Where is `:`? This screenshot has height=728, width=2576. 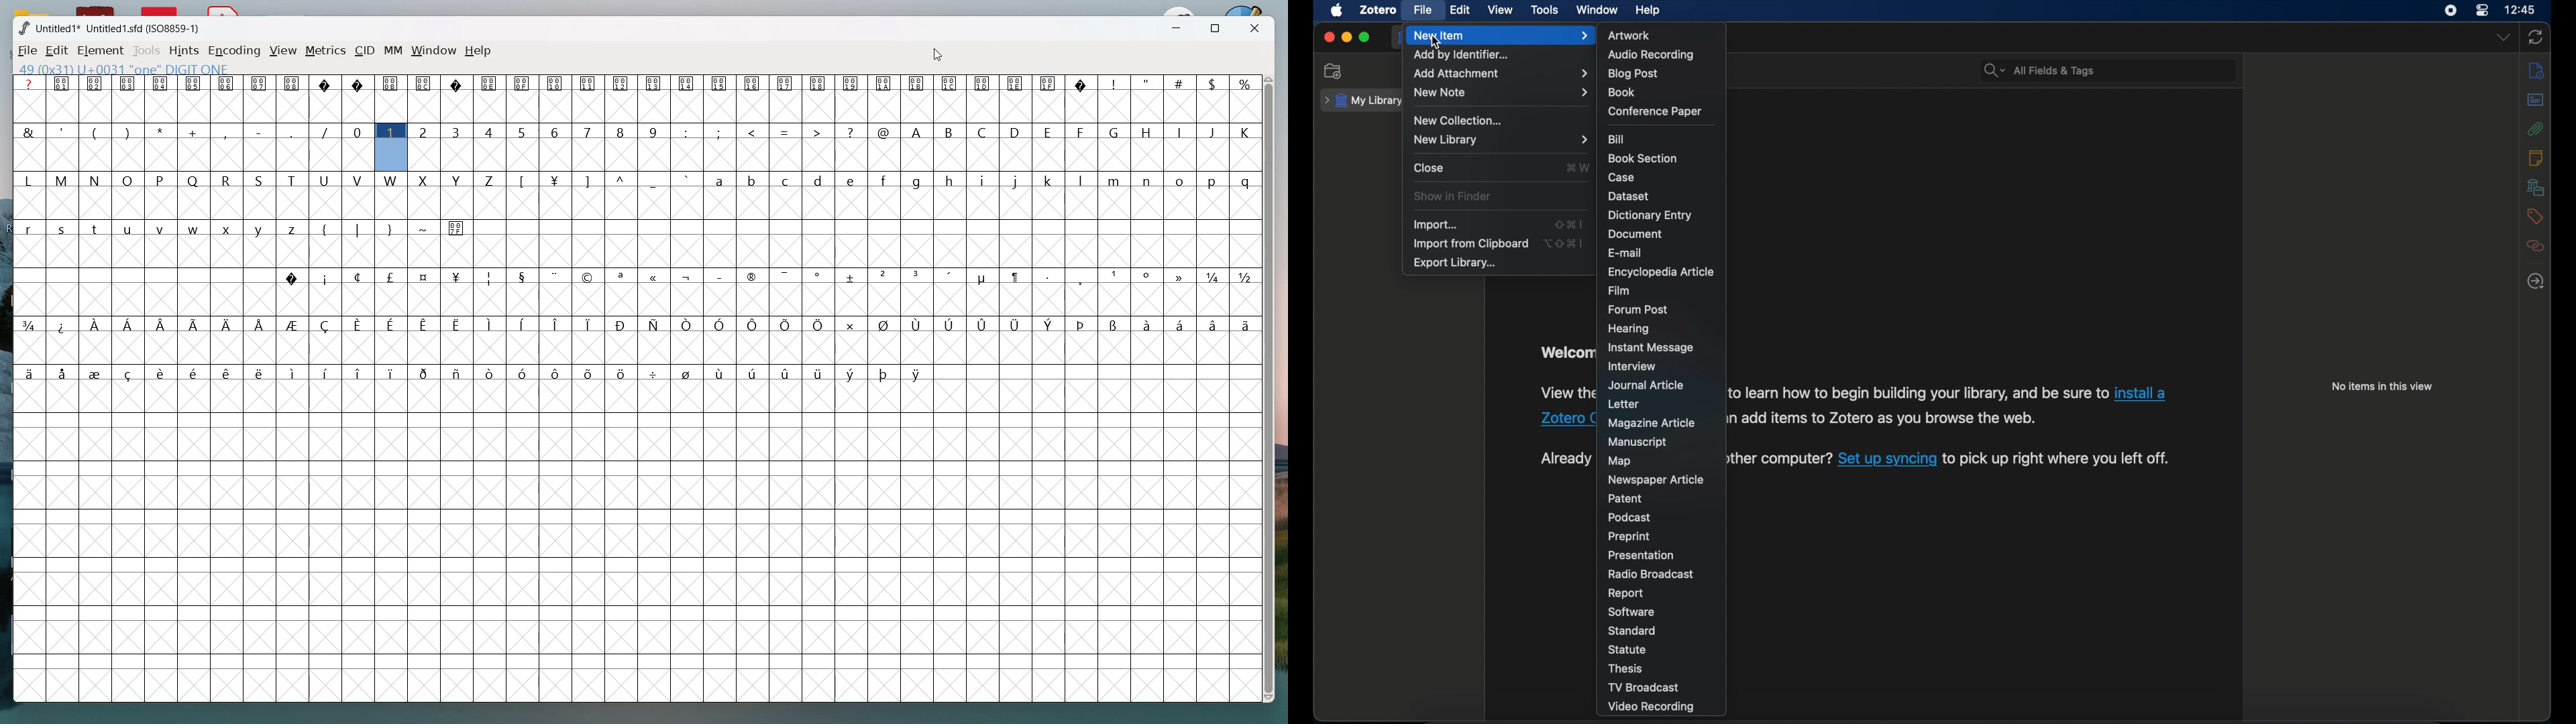 : is located at coordinates (687, 132).